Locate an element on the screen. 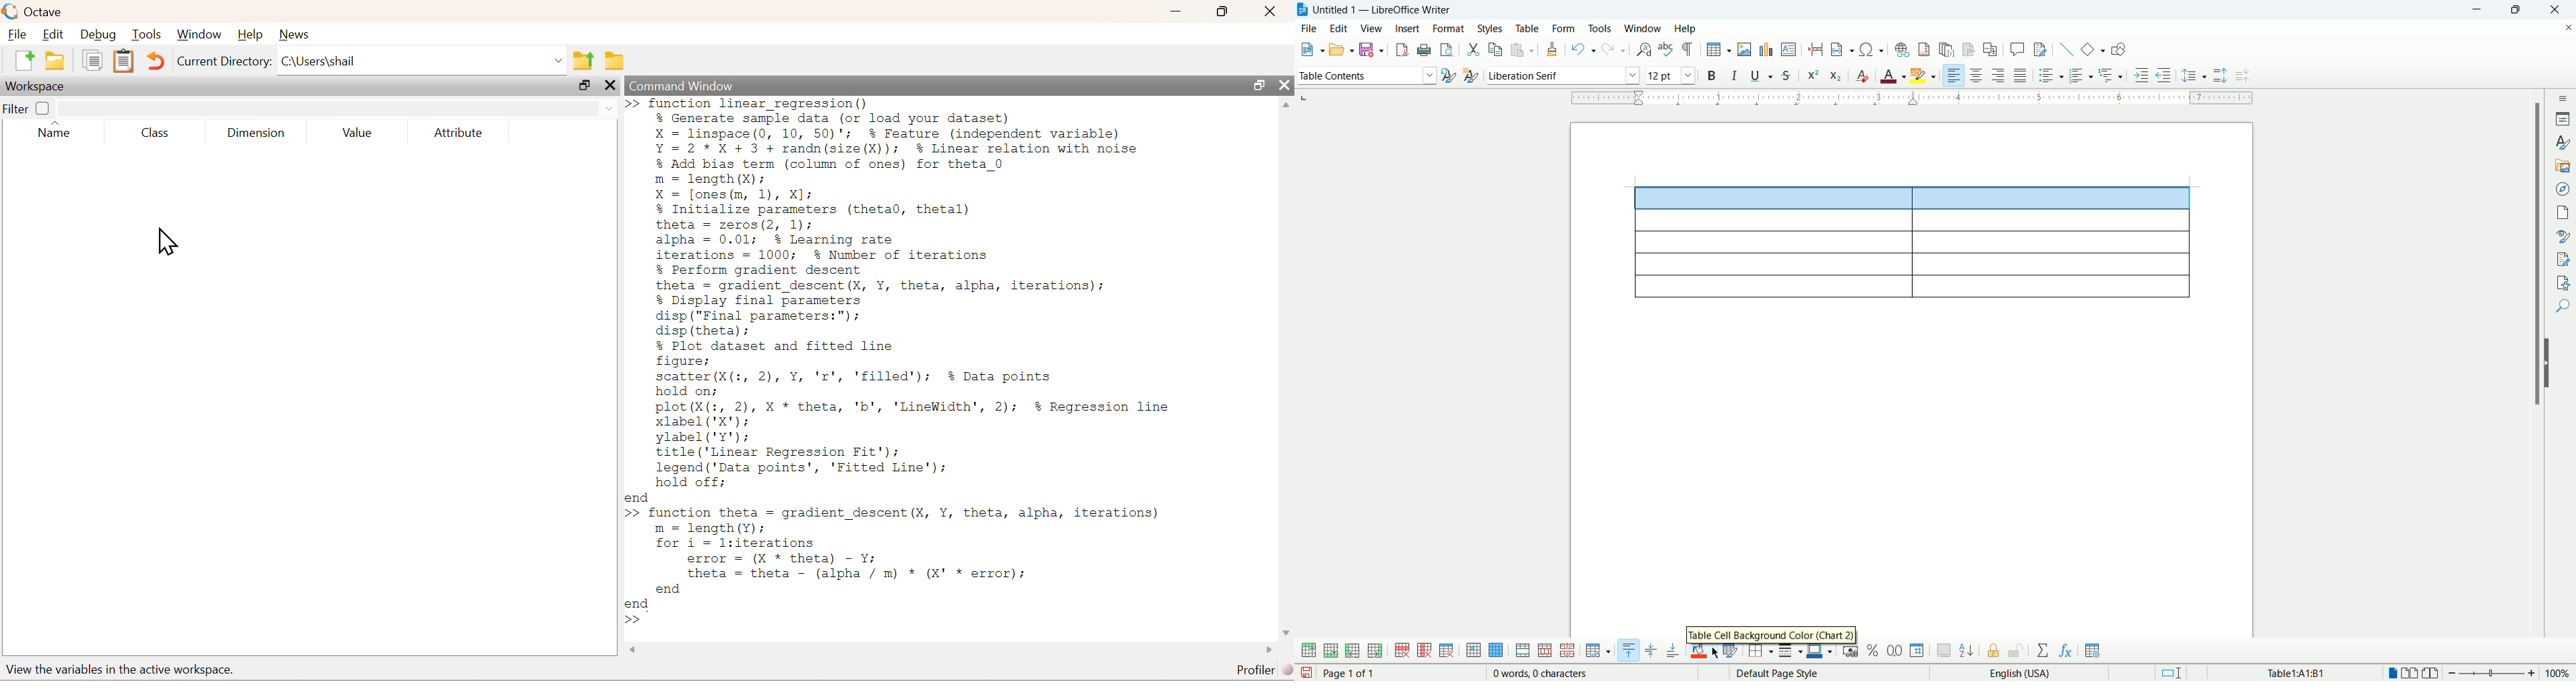 The image size is (2576, 700). insert formula is located at coordinates (2067, 651).